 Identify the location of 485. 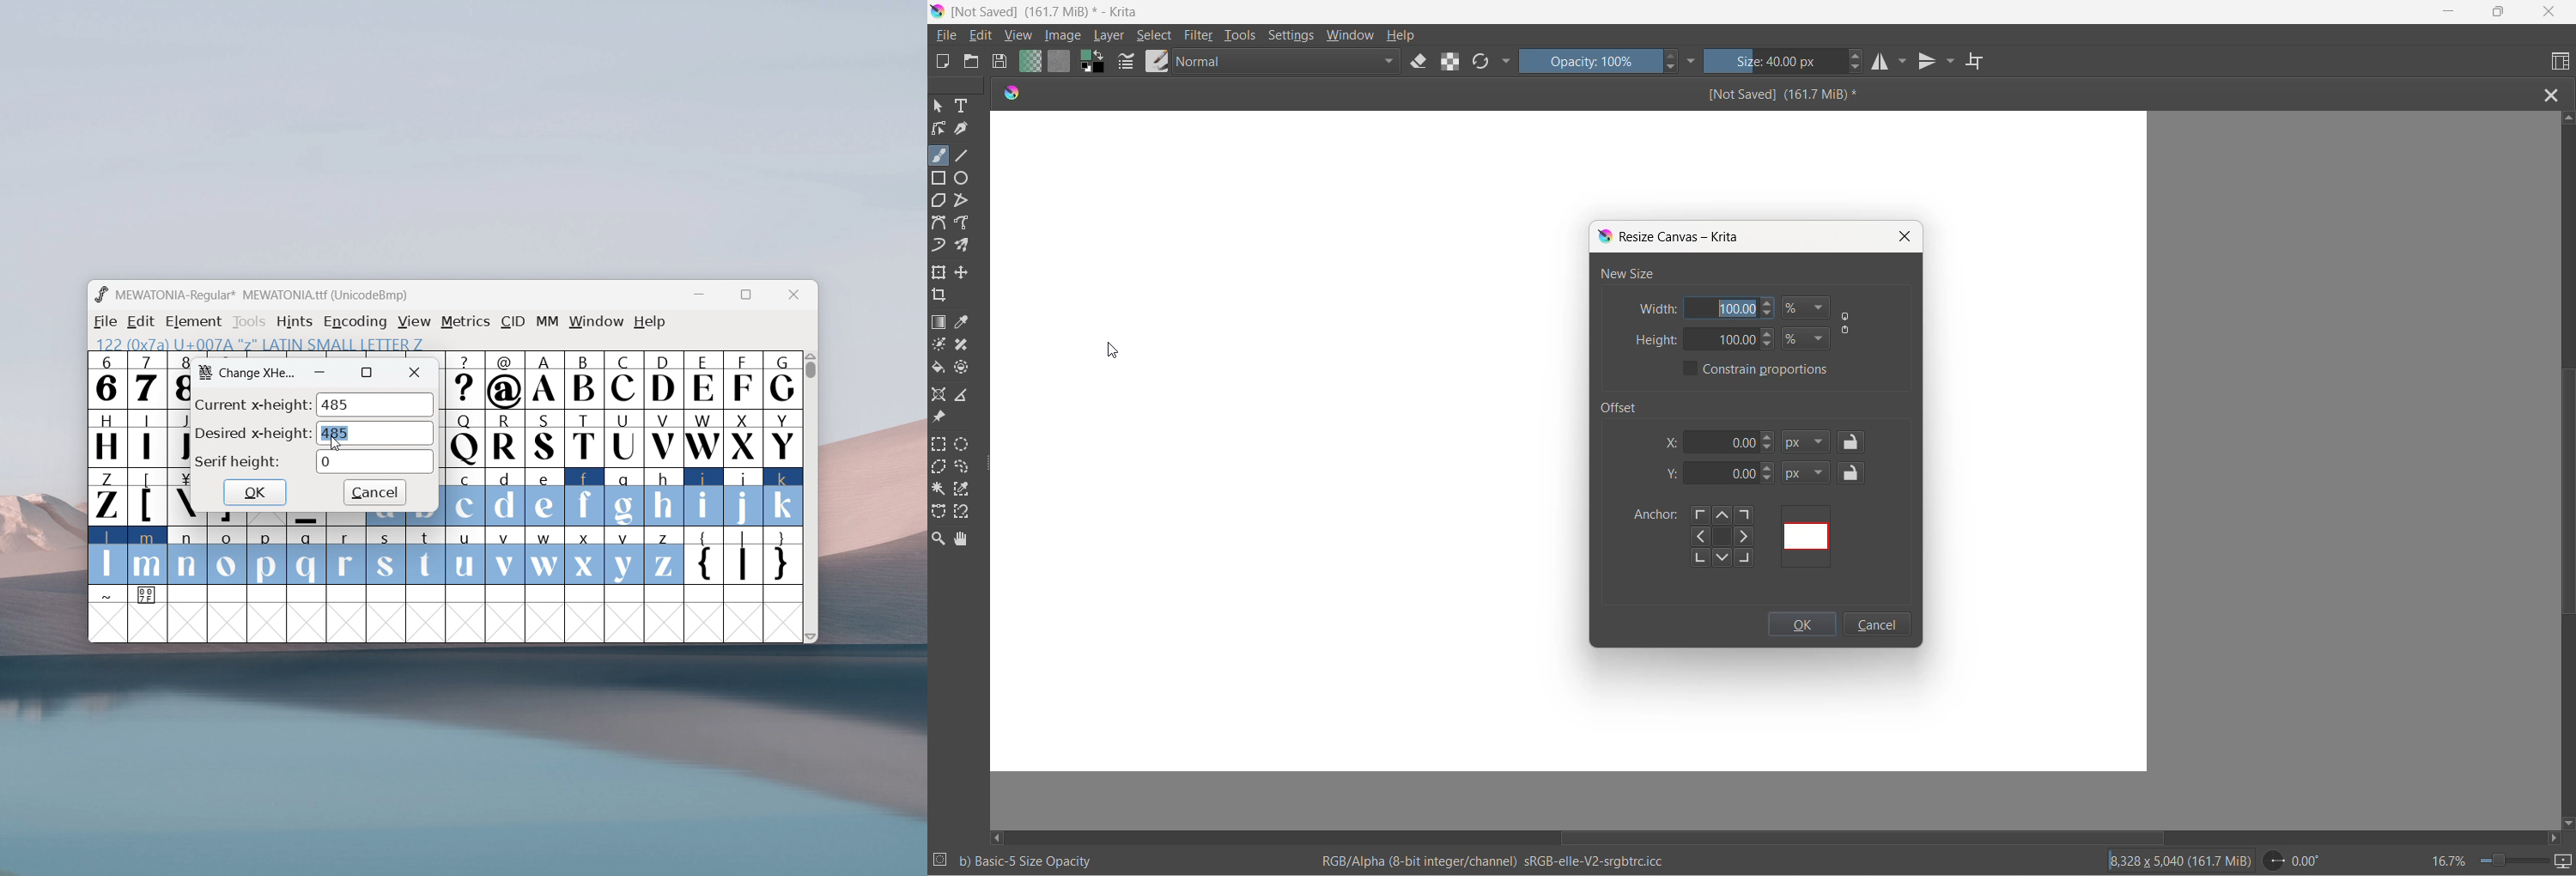
(375, 405).